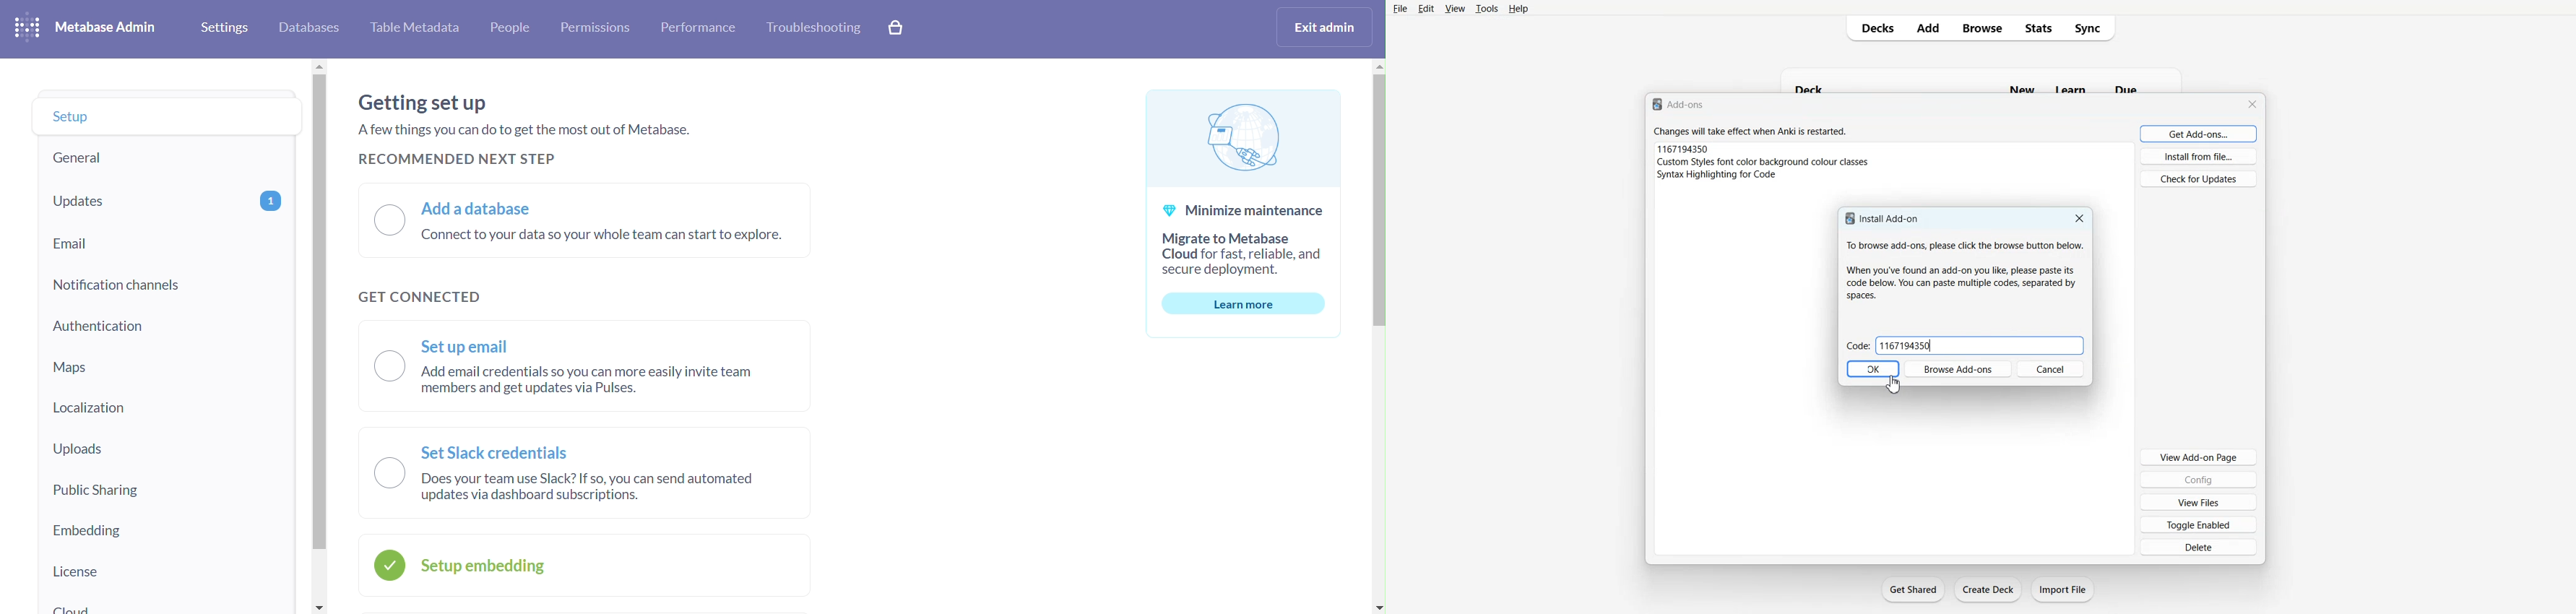 Image resolution: width=2576 pixels, height=616 pixels. I want to click on Check for Updates, so click(2198, 179).